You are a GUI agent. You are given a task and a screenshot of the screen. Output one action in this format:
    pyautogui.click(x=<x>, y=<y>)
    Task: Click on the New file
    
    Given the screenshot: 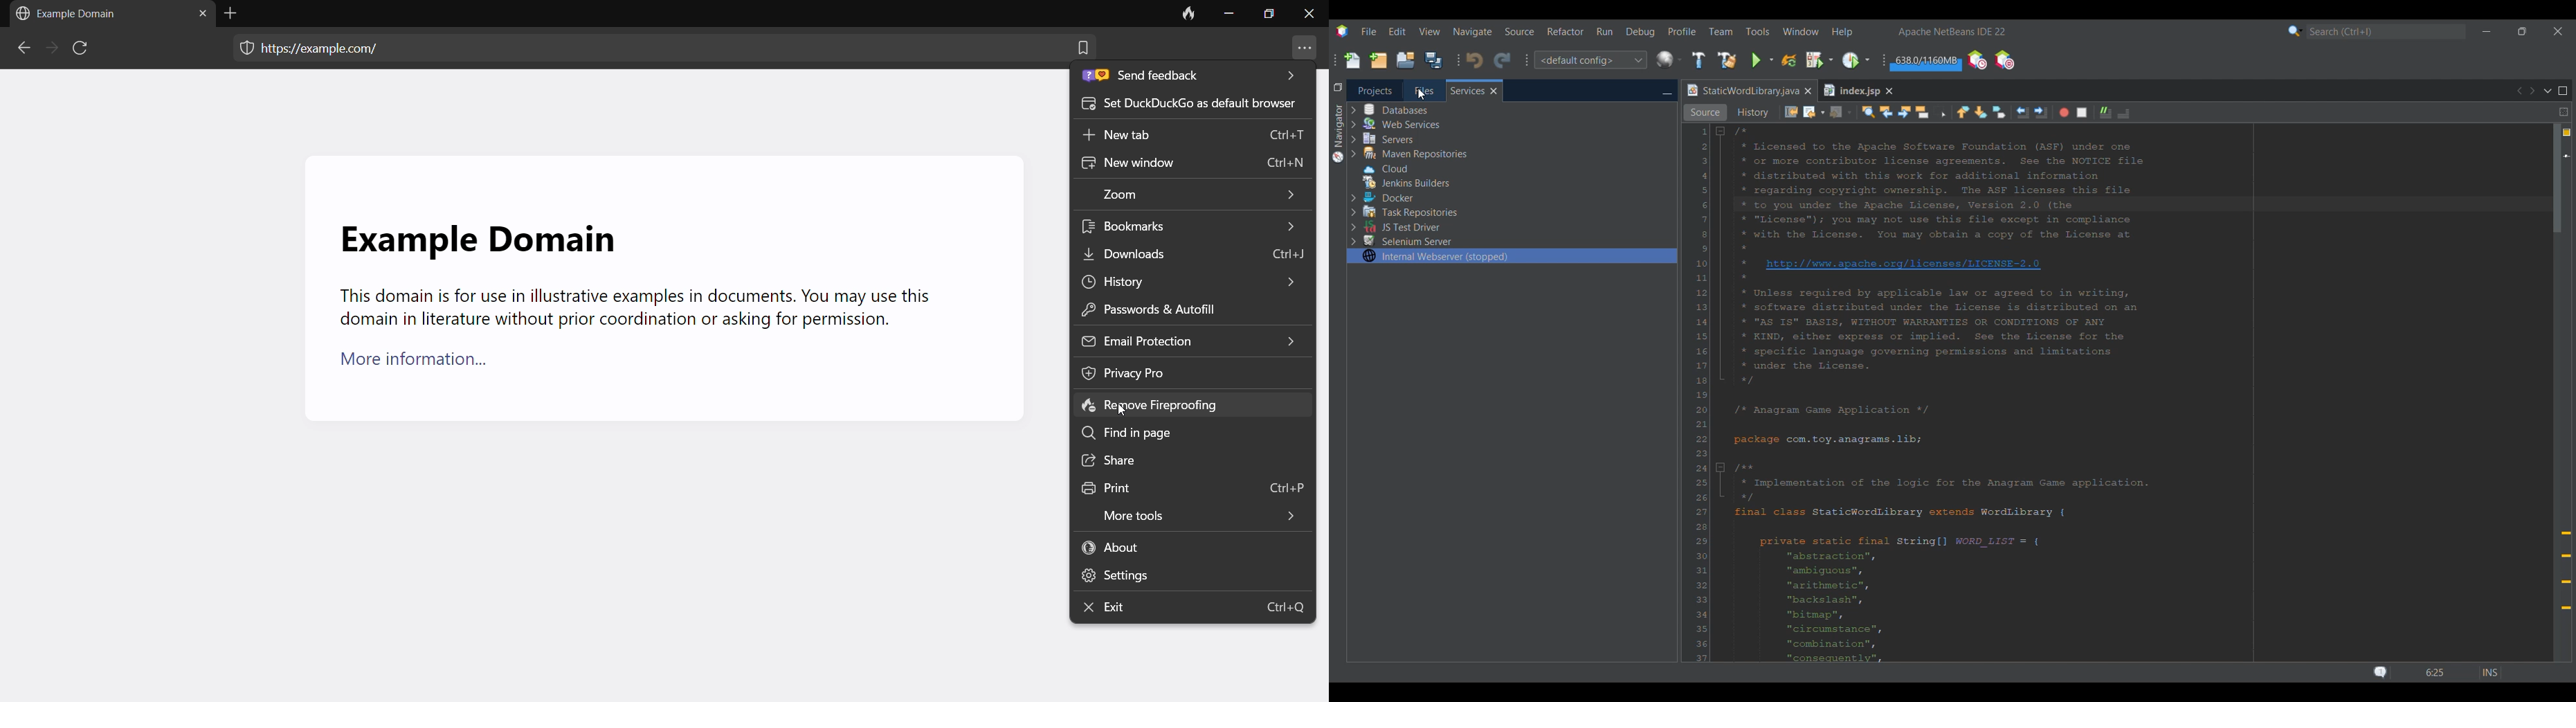 What is the action you would take?
    pyautogui.click(x=1352, y=60)
    